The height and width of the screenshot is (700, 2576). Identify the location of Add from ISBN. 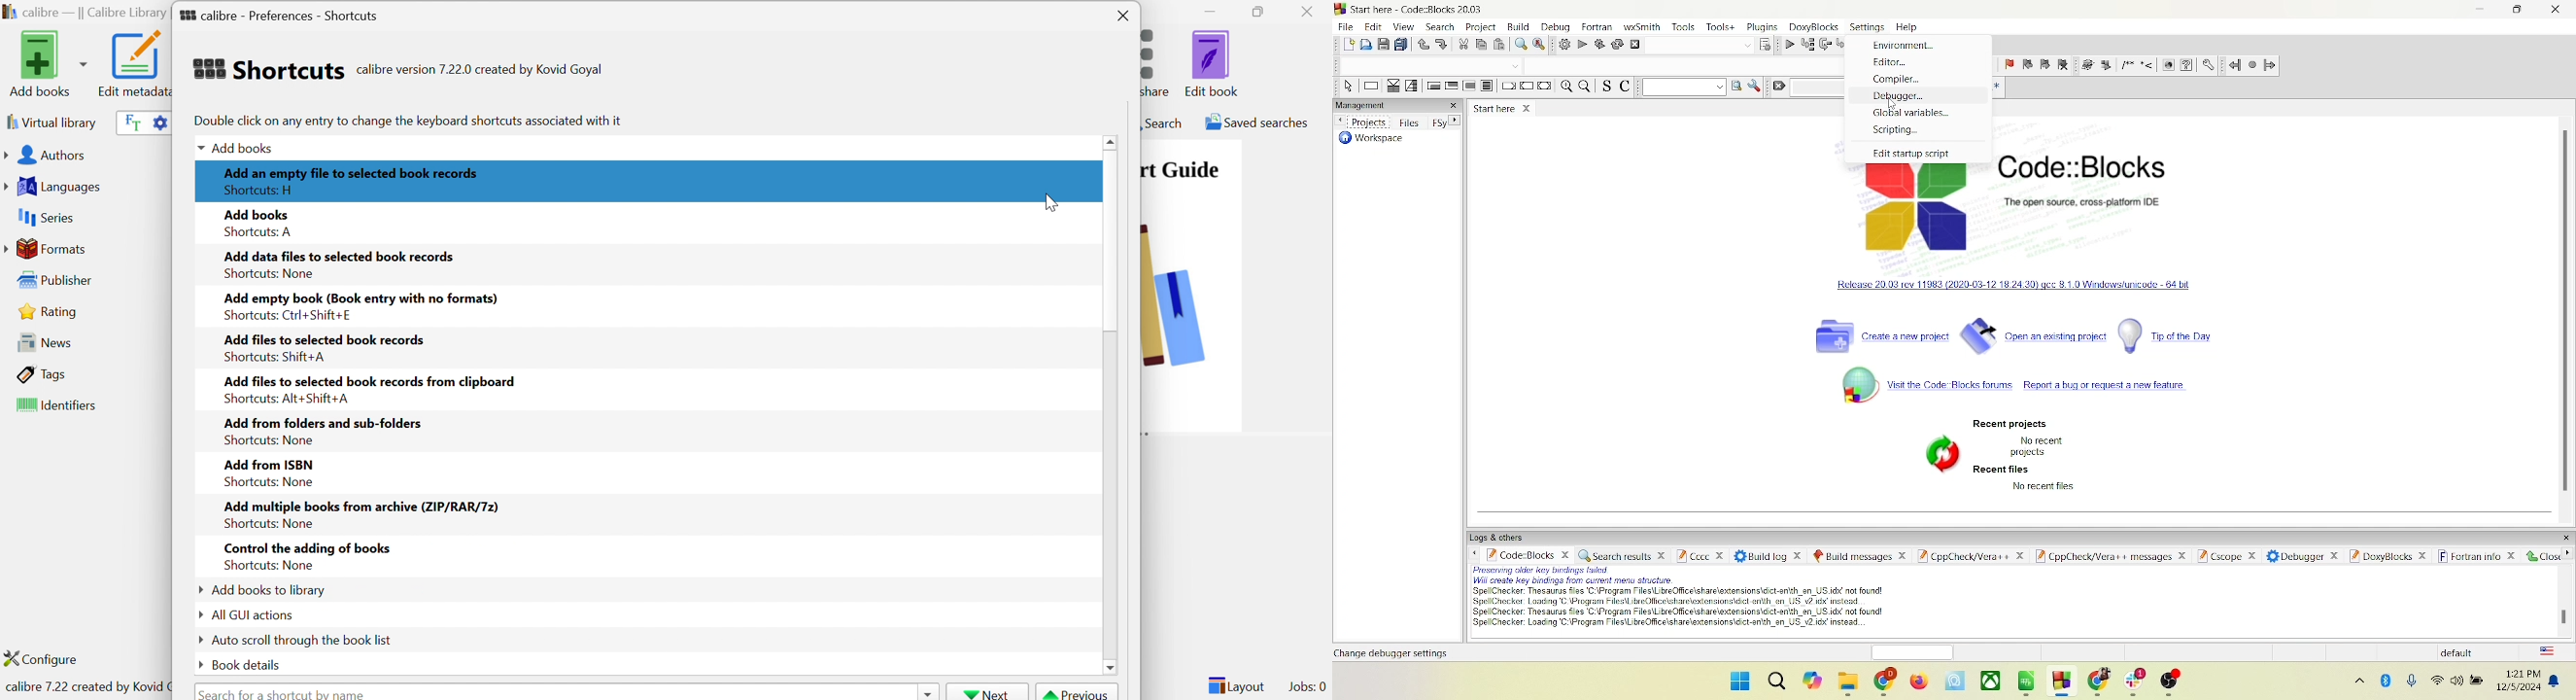
(269, 463).